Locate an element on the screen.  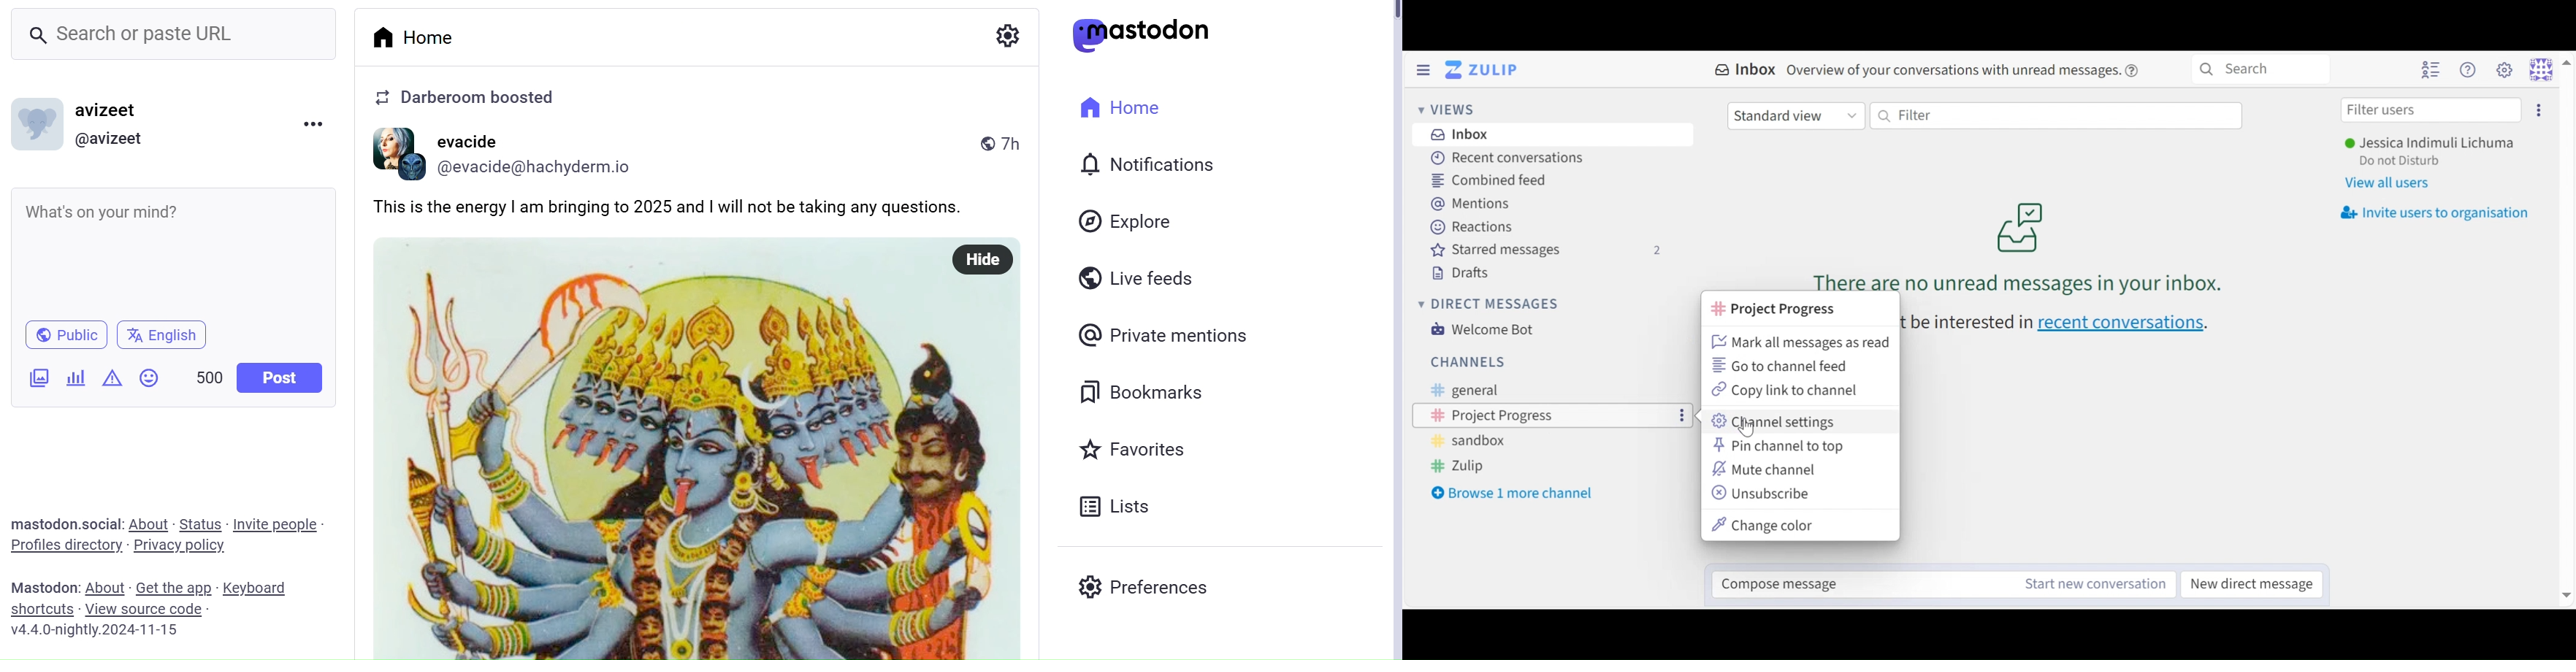
Inbox is located at coordinates (1459, 135).